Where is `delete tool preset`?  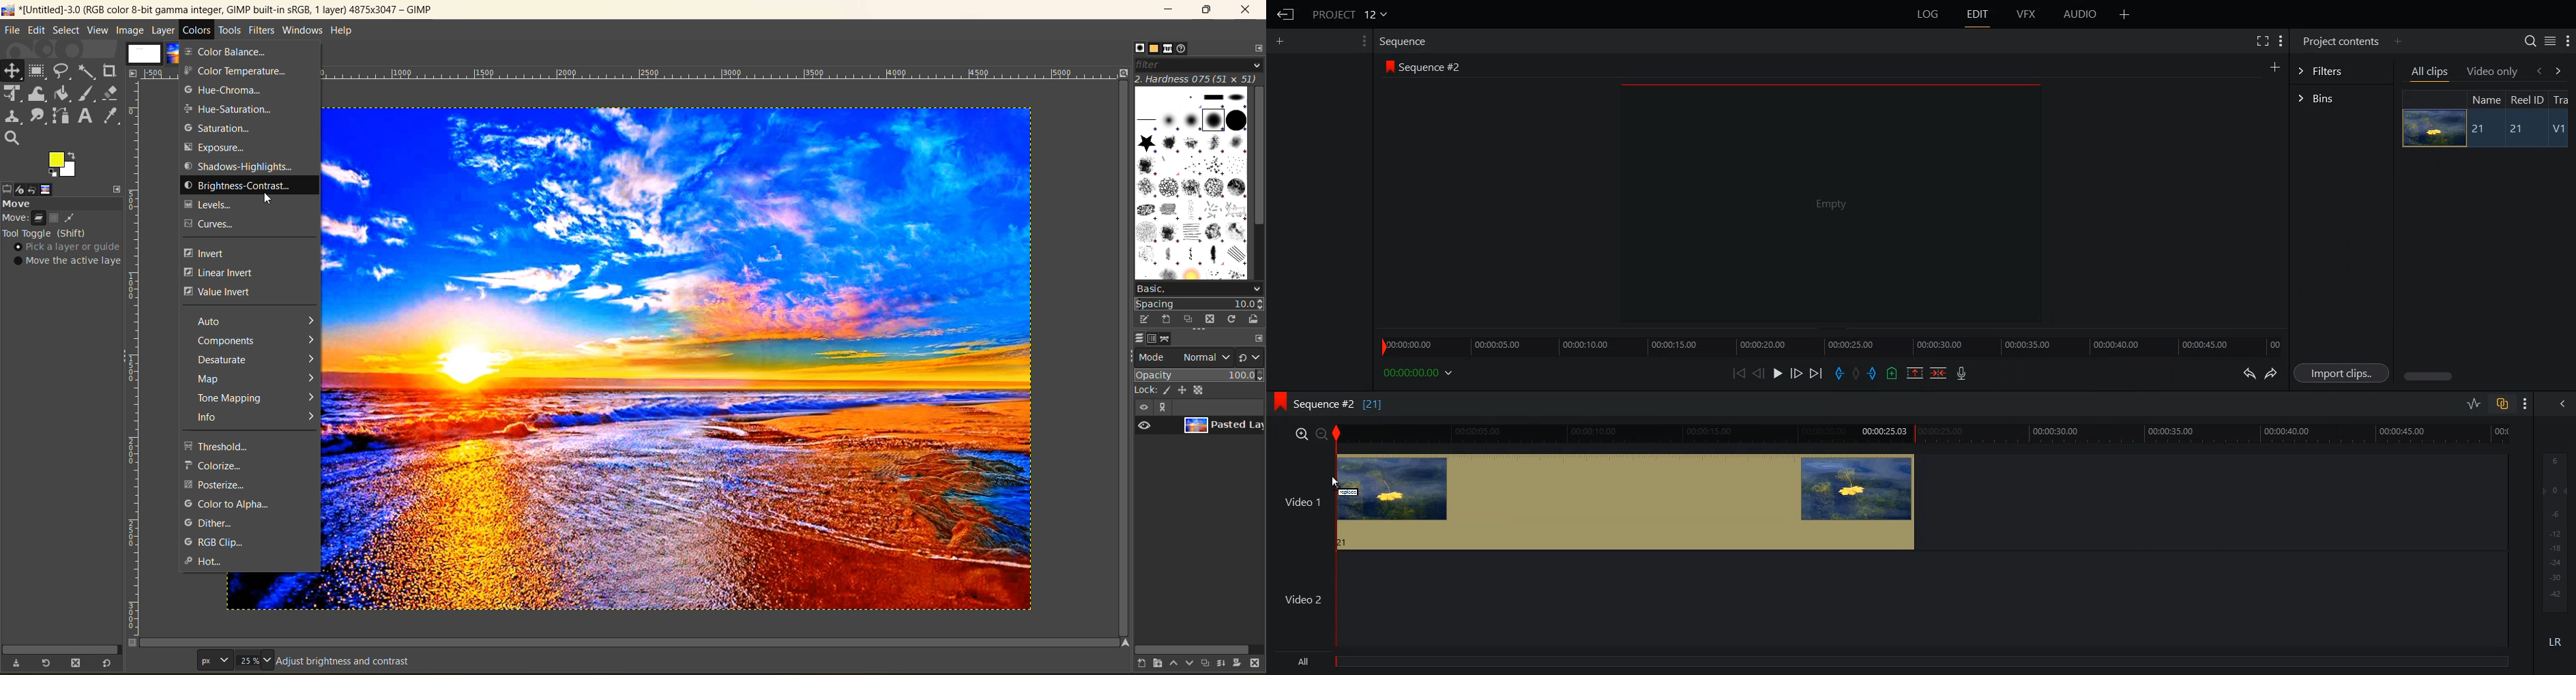 delete tool preset is located at coordinates (78, 663).